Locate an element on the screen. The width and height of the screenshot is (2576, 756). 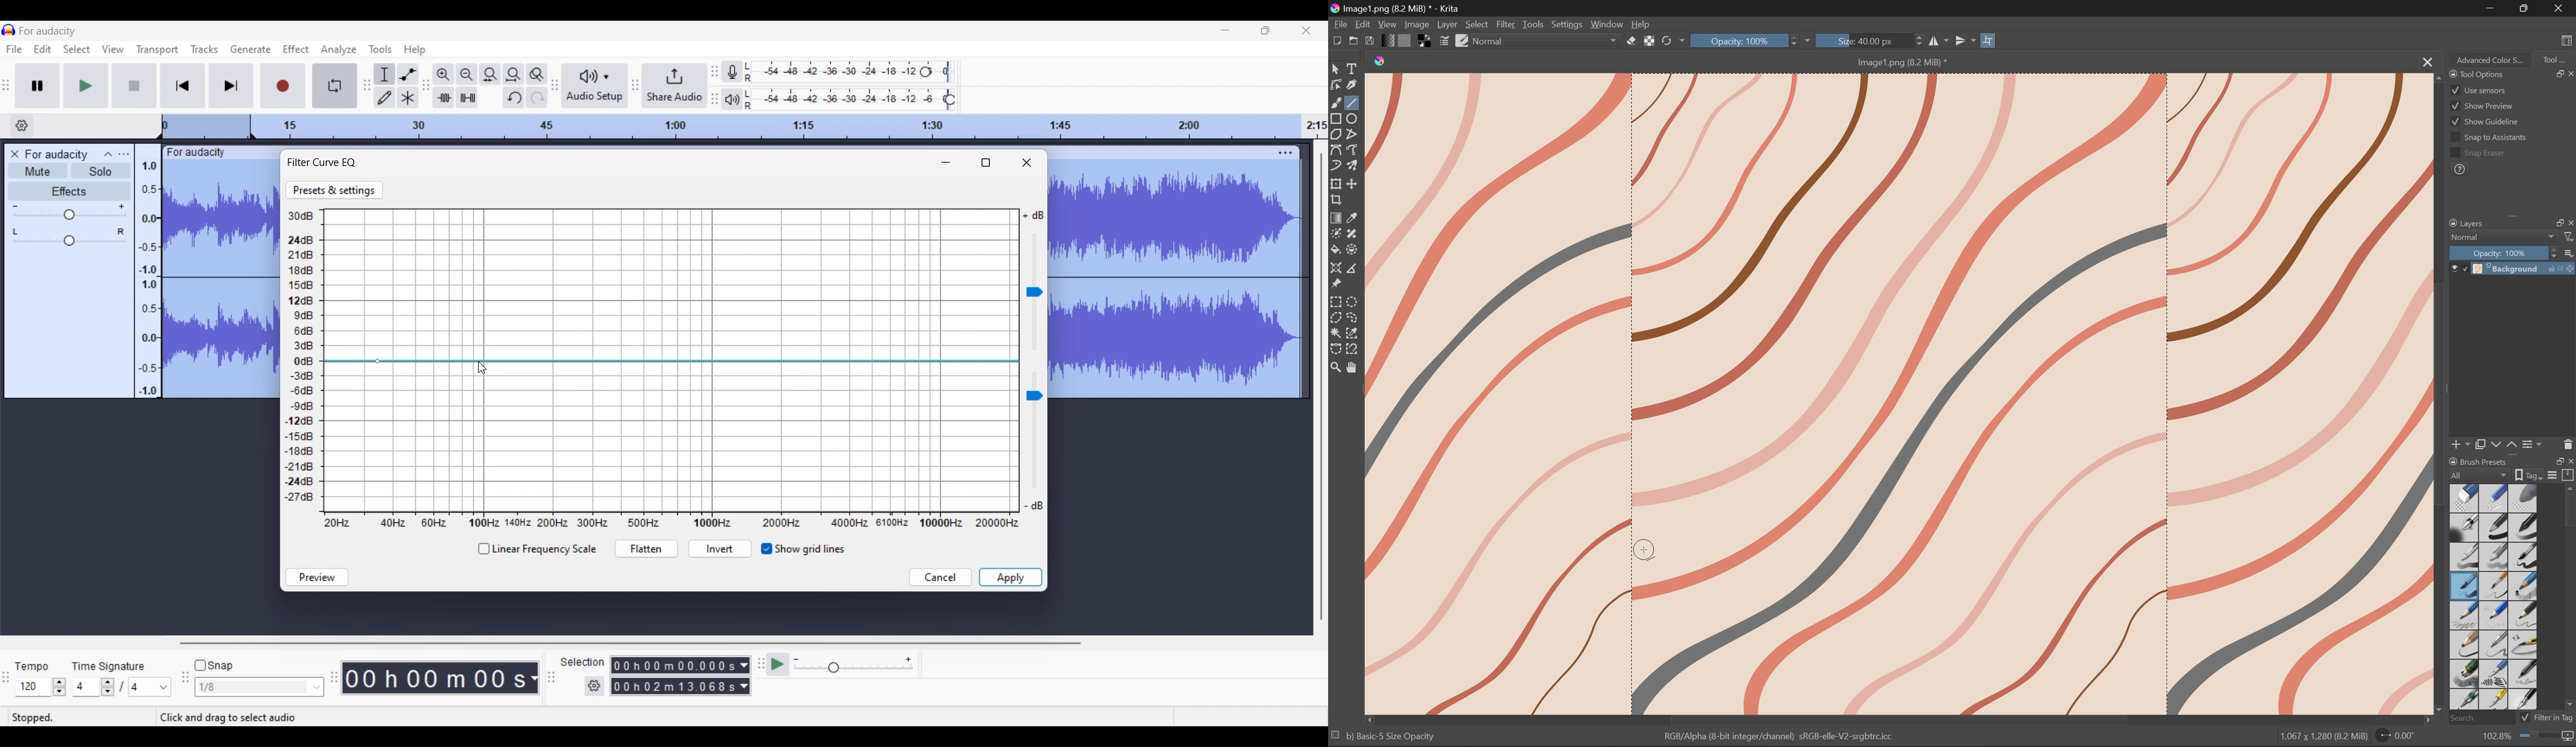
Save is located at coordinates (1371, 41).